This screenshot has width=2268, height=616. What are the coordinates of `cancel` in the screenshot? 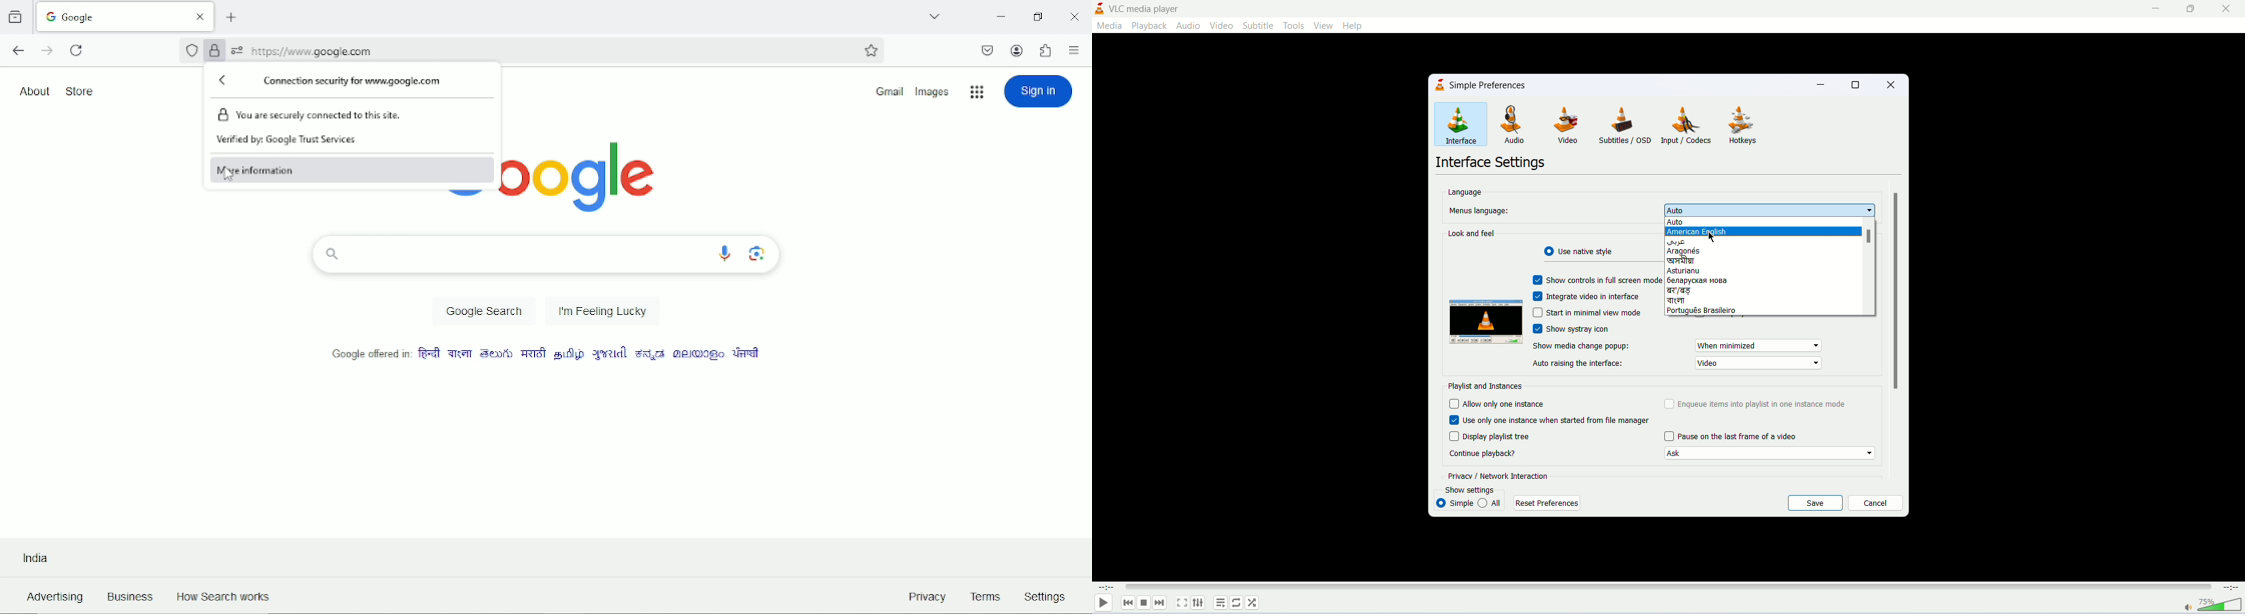 It's located at (1875, 503).